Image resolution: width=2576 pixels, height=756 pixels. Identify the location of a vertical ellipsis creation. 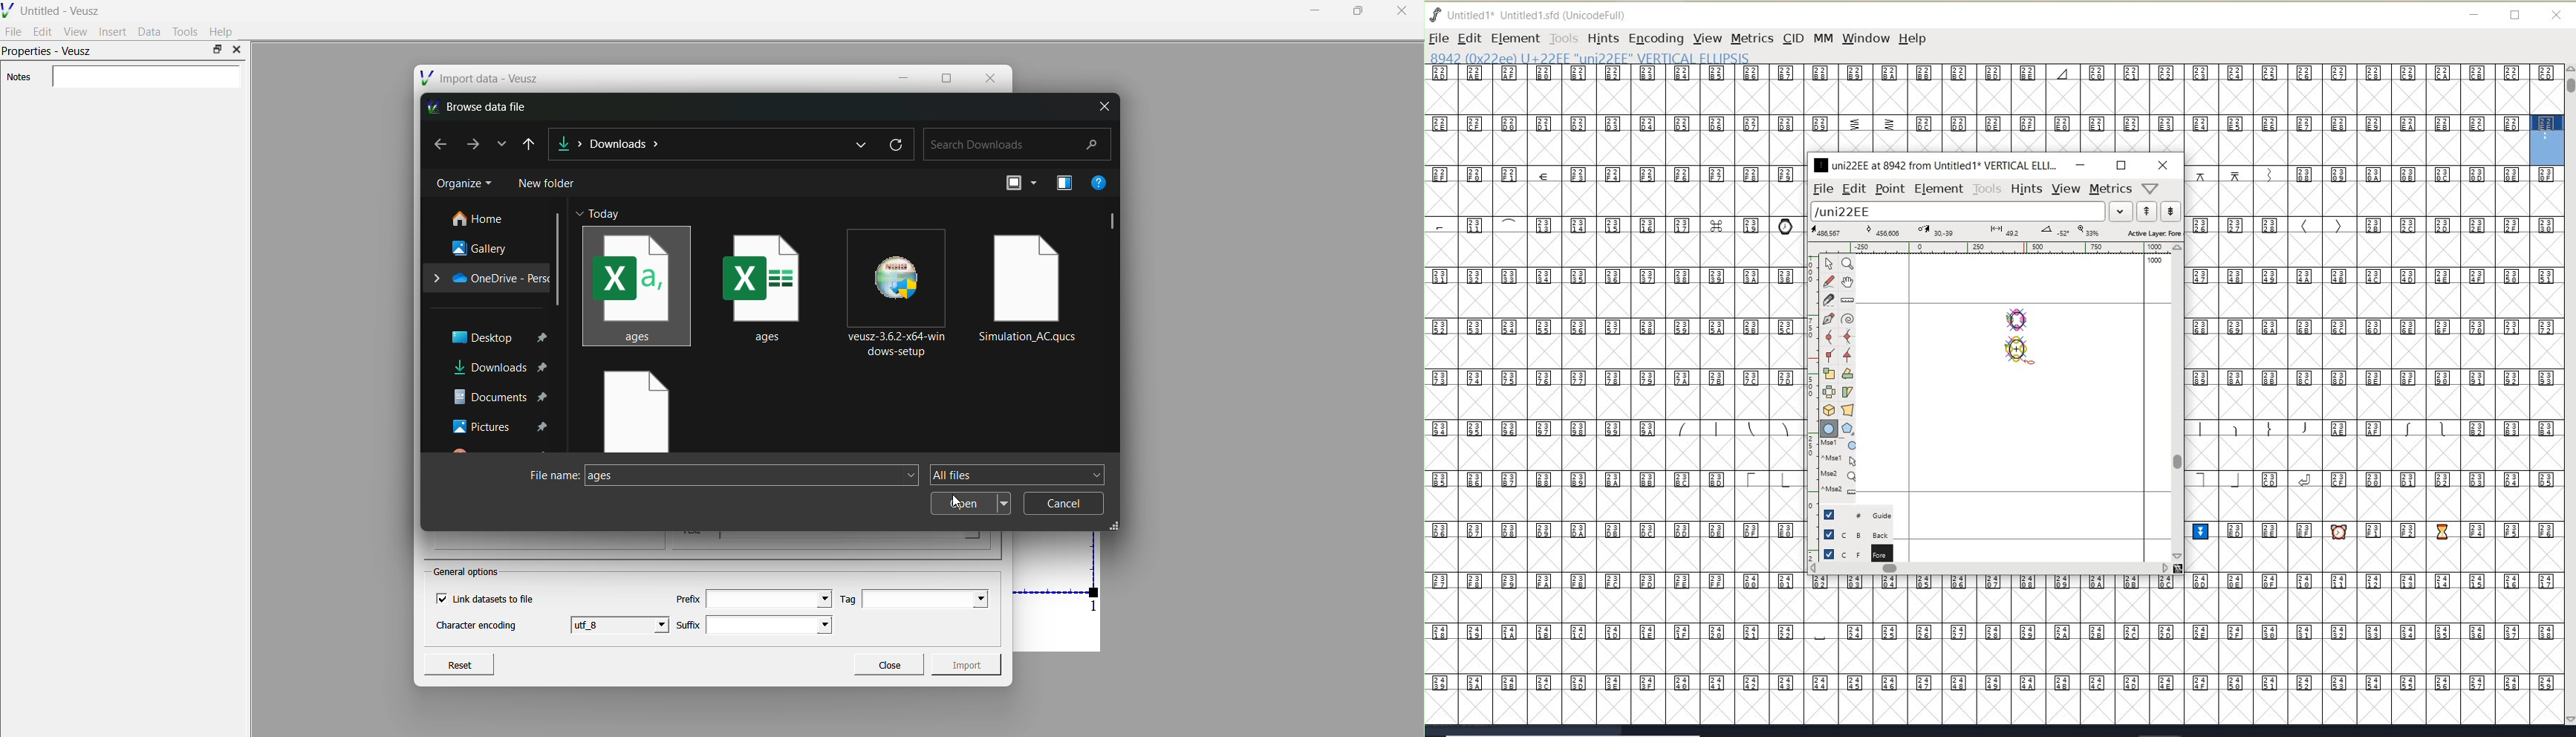
(2021, 317).